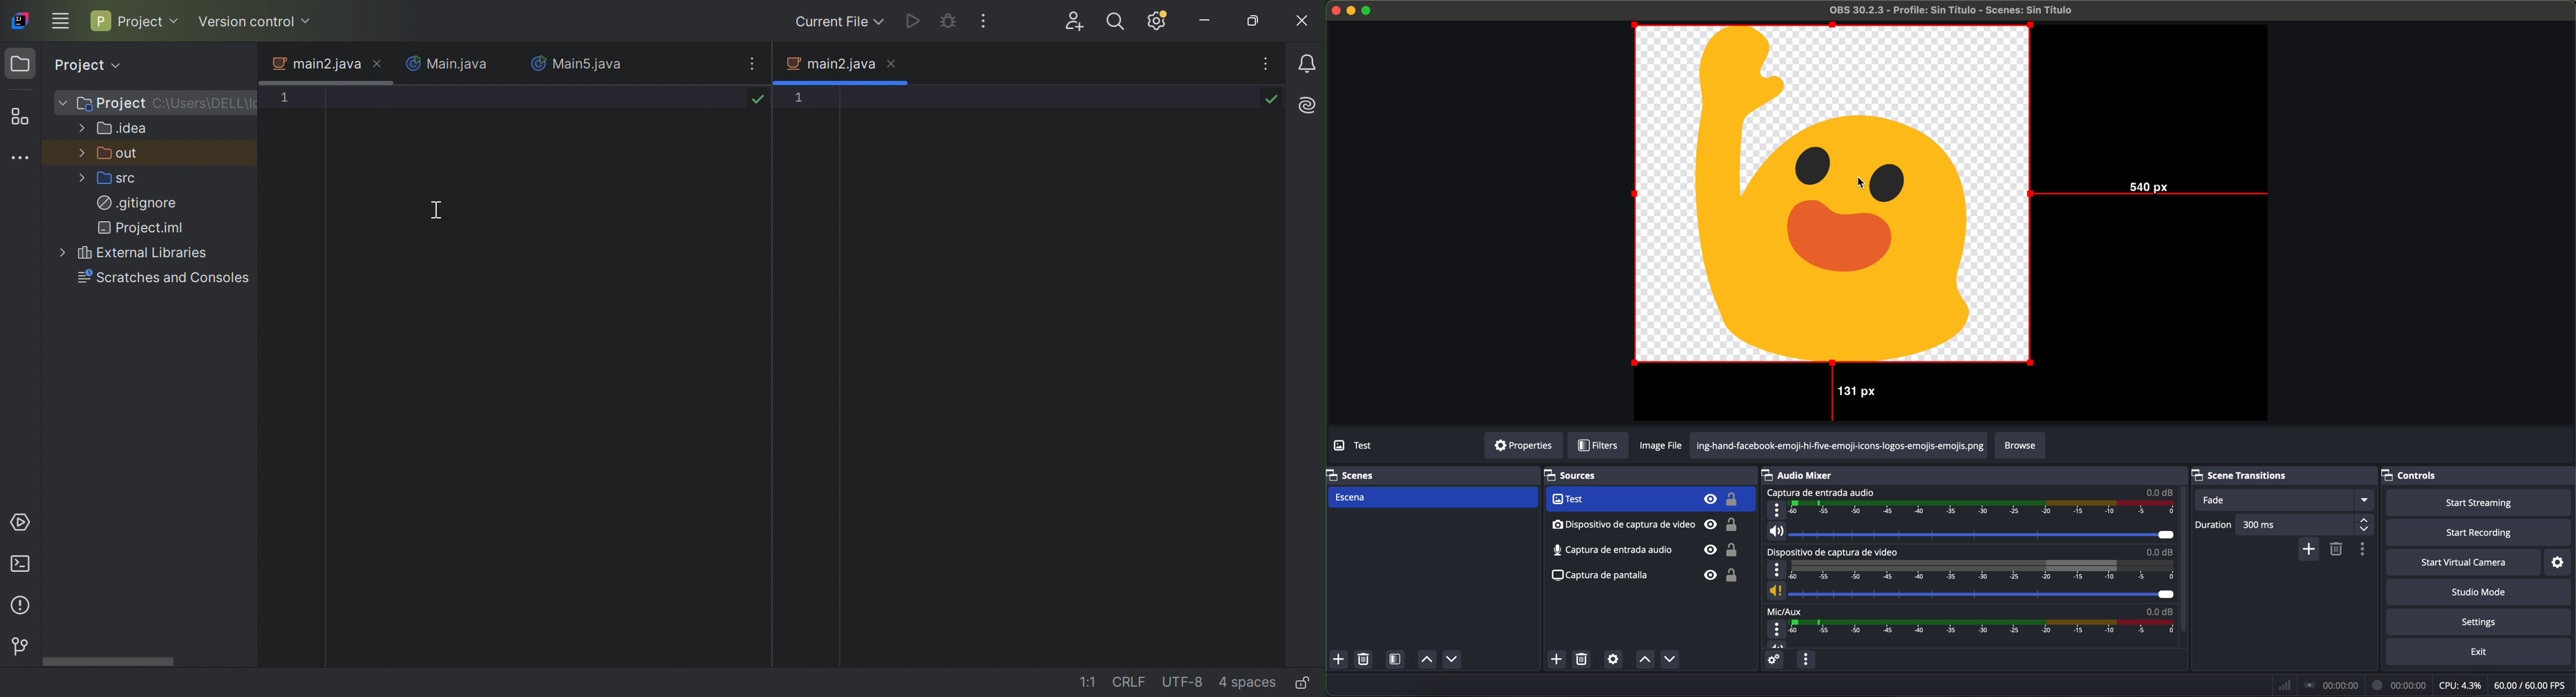 The width and height of the screenshot is (2576, 700). I want to click on advanced audio properties, so click(1773, 660).